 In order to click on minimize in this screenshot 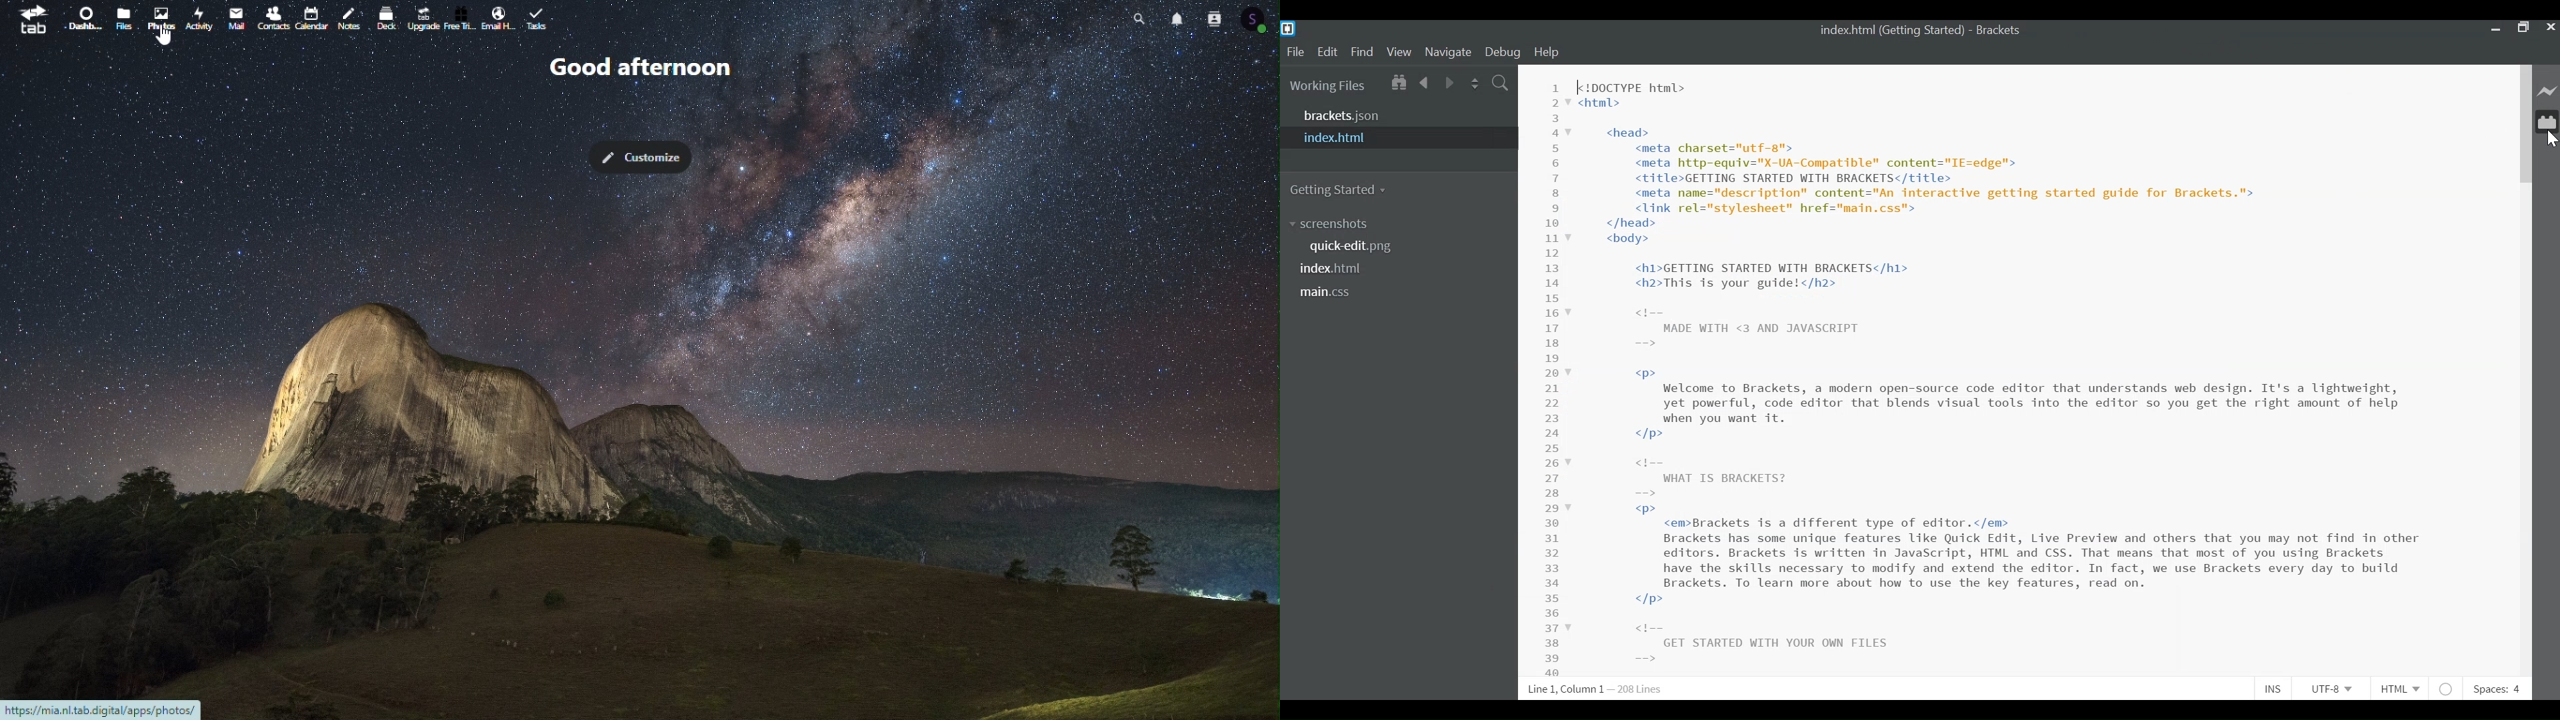, I will do `click(2495, 29)`.